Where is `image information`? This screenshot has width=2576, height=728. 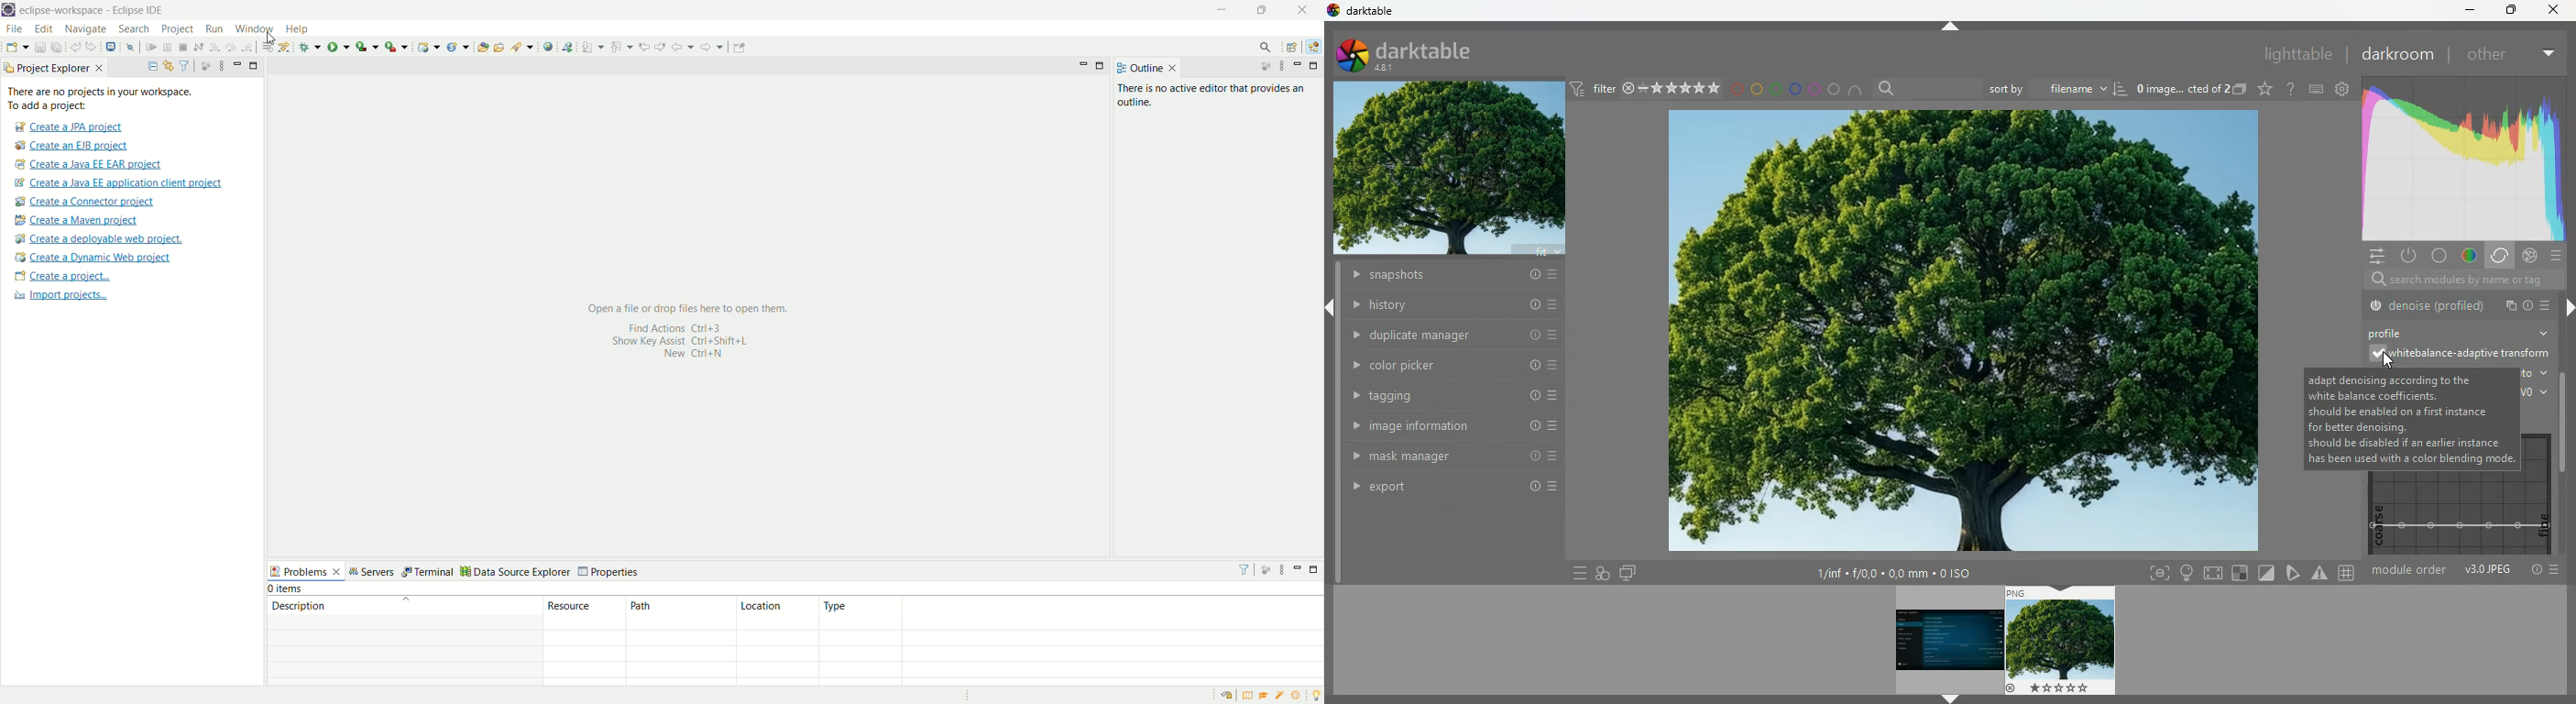
image information is located at coordinates (1444, 425).